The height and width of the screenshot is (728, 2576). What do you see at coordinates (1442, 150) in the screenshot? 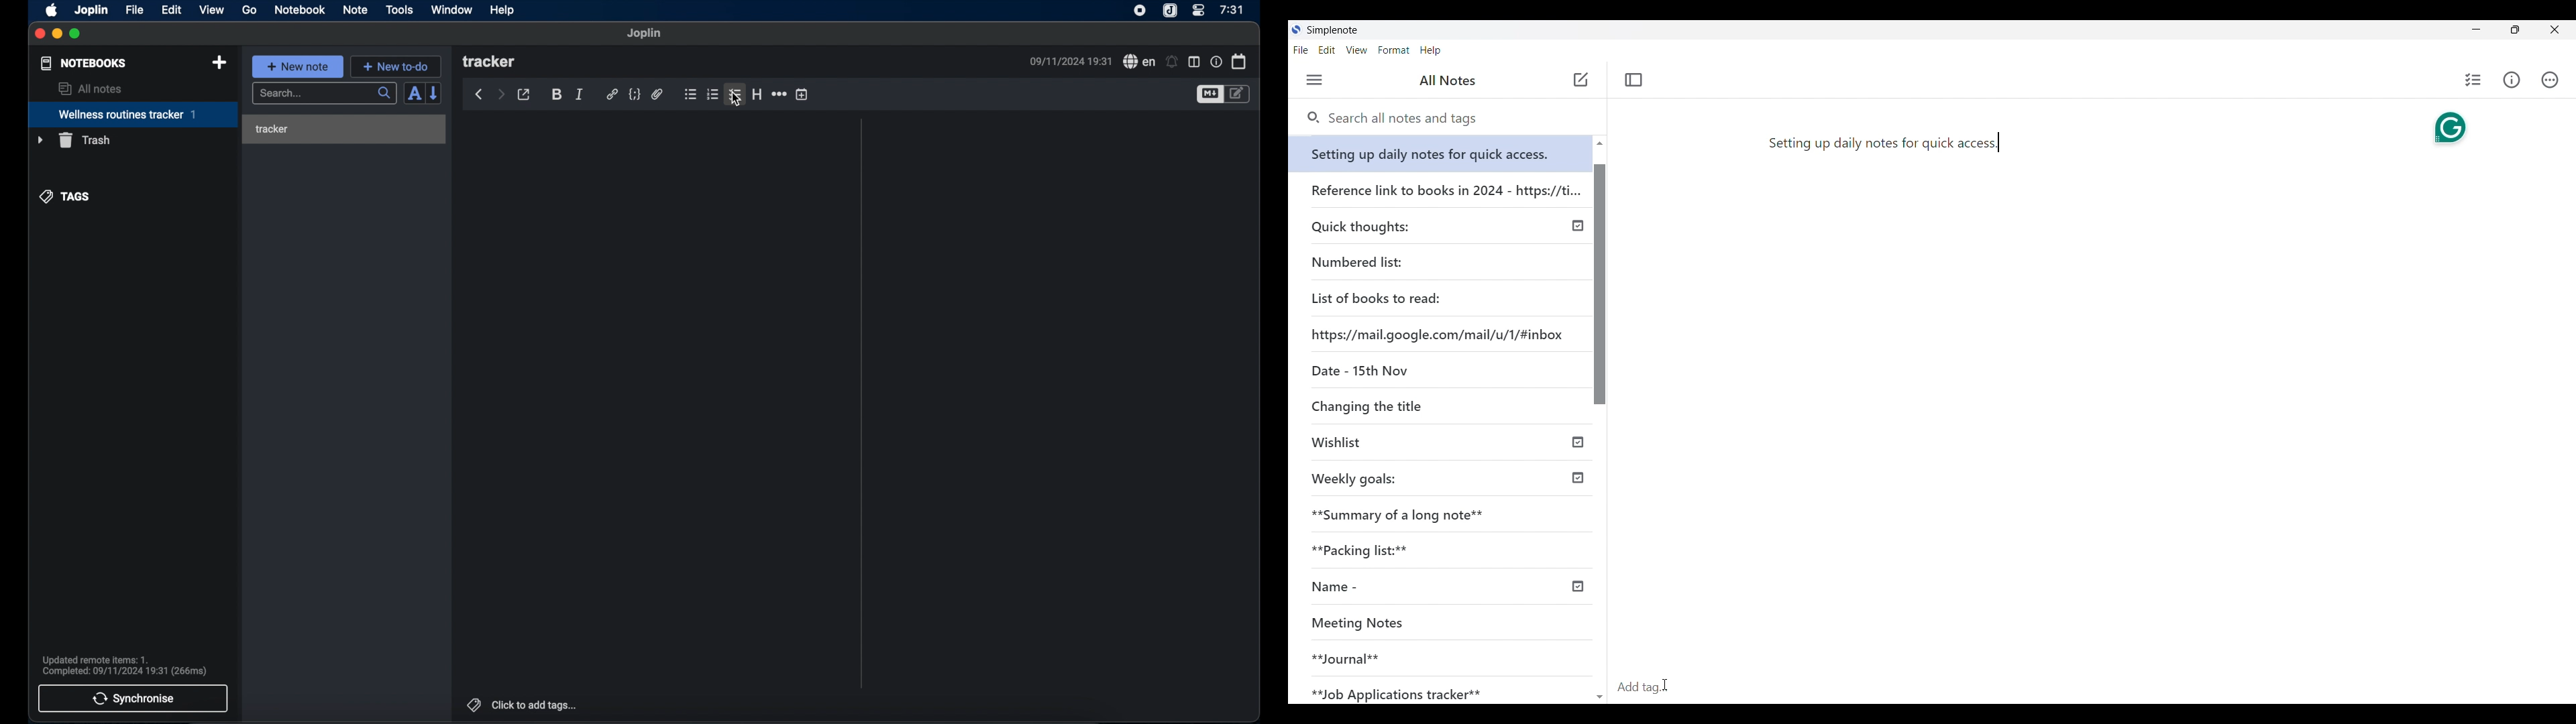
I see `Setting up daily notes for quick access` at bounding box center [1442, 150].